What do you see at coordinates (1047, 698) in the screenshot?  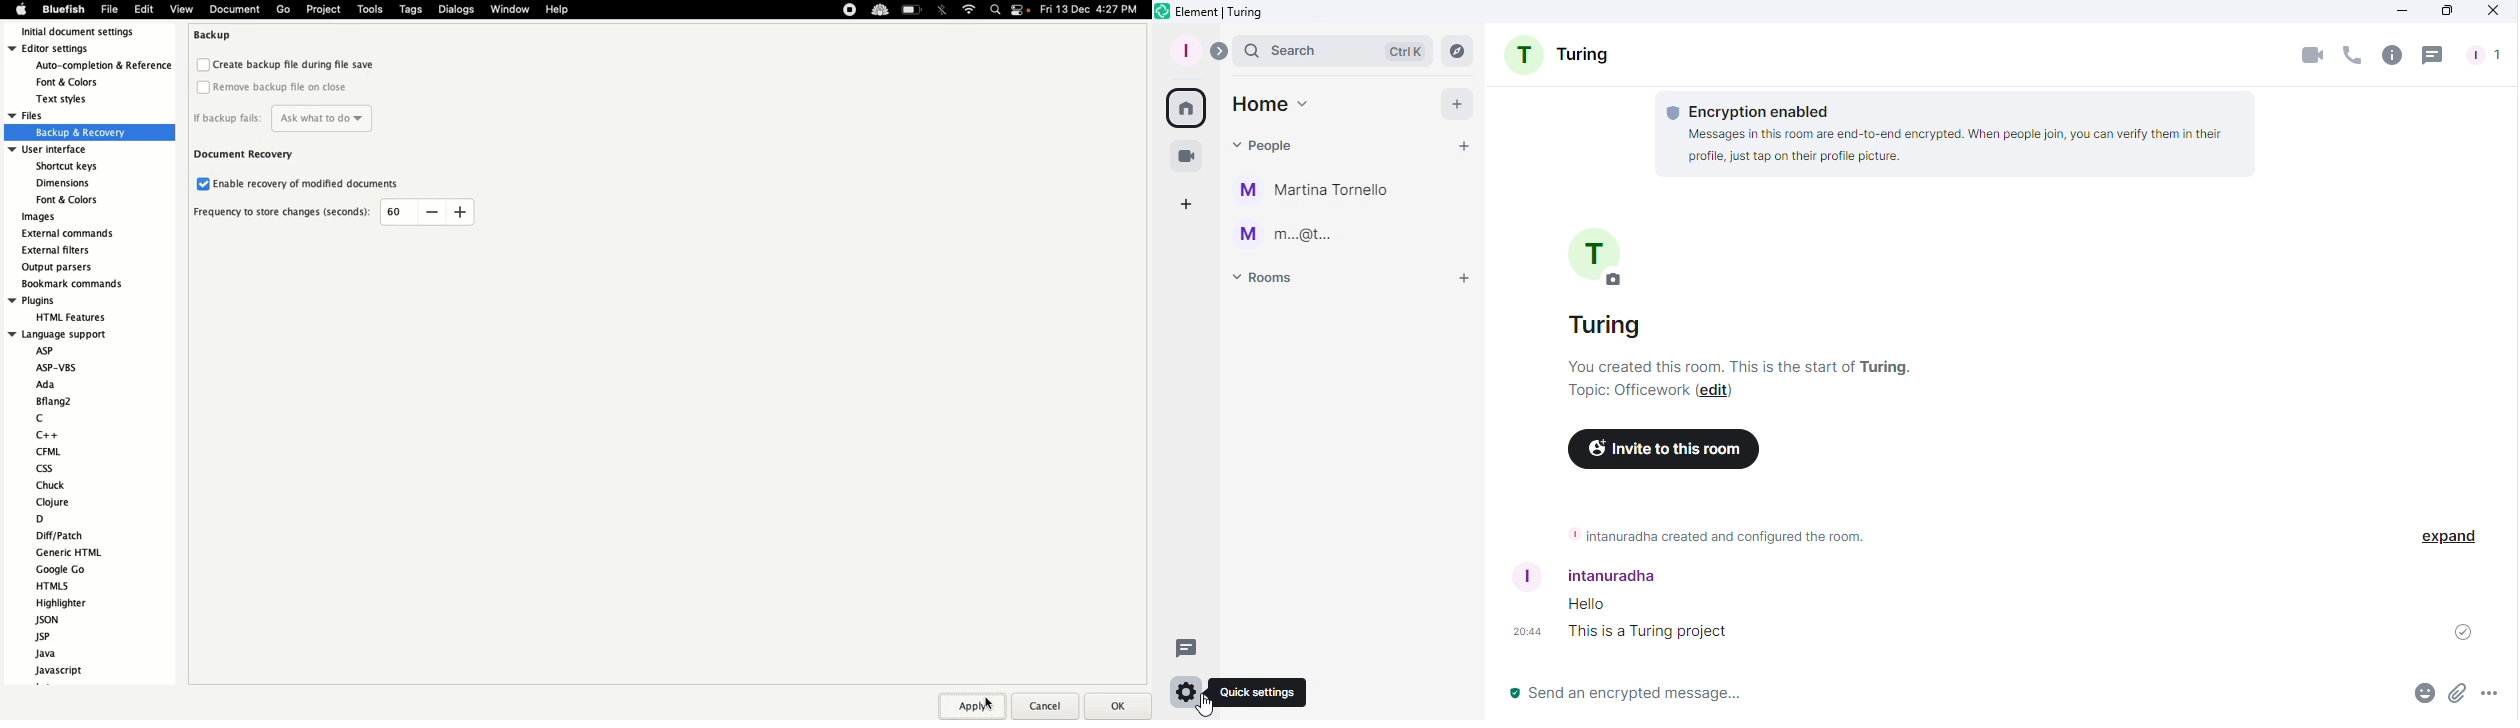 I see `Cancel` at bounding box center [1047, 698].